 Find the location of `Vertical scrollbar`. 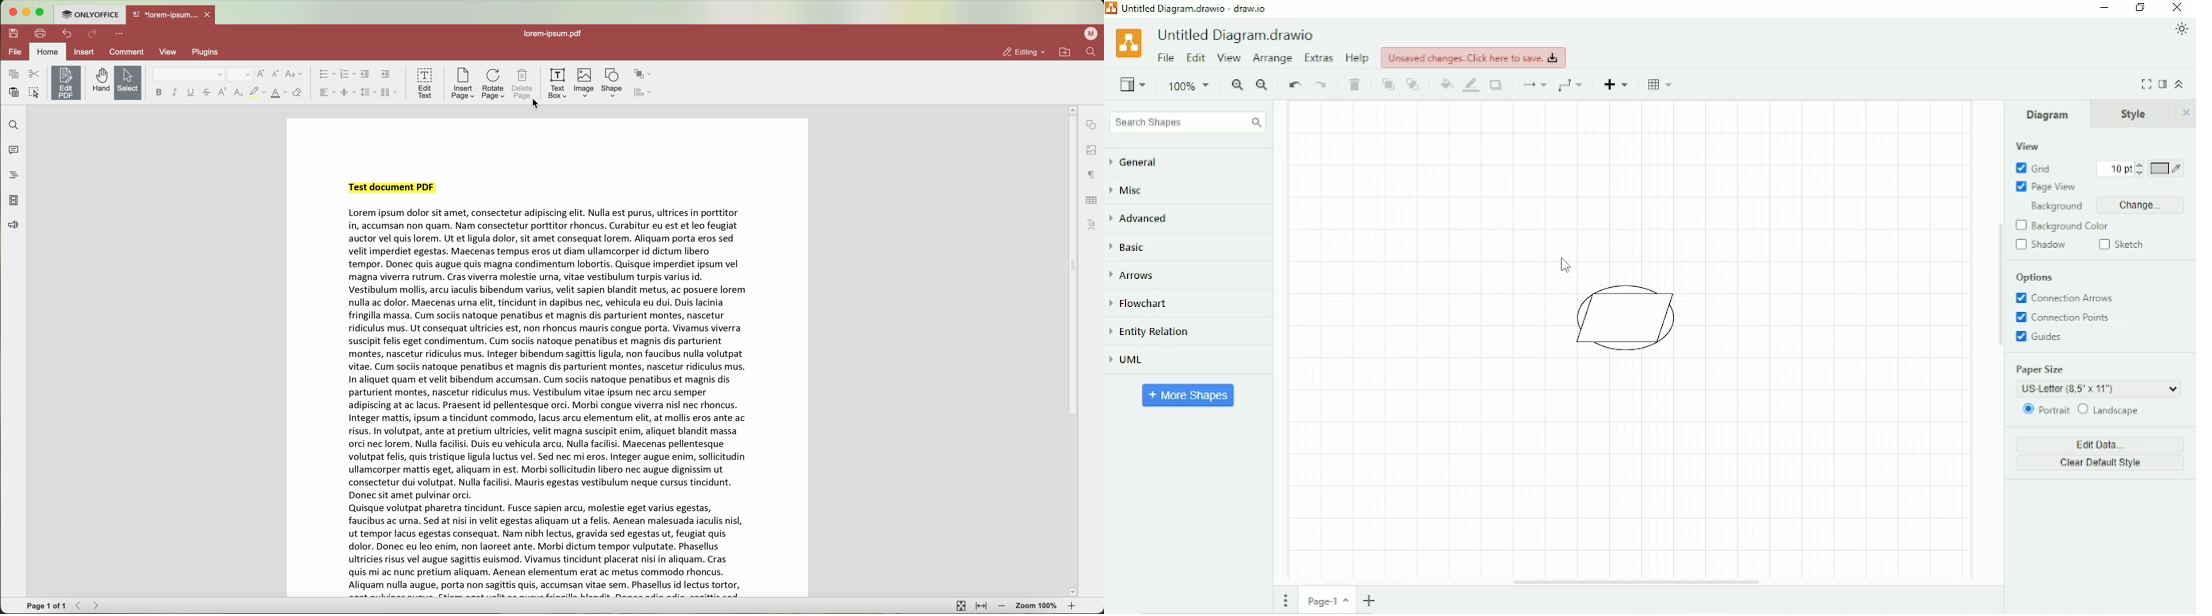

Vertical scrollbar is located at coordinates (1998, 286).